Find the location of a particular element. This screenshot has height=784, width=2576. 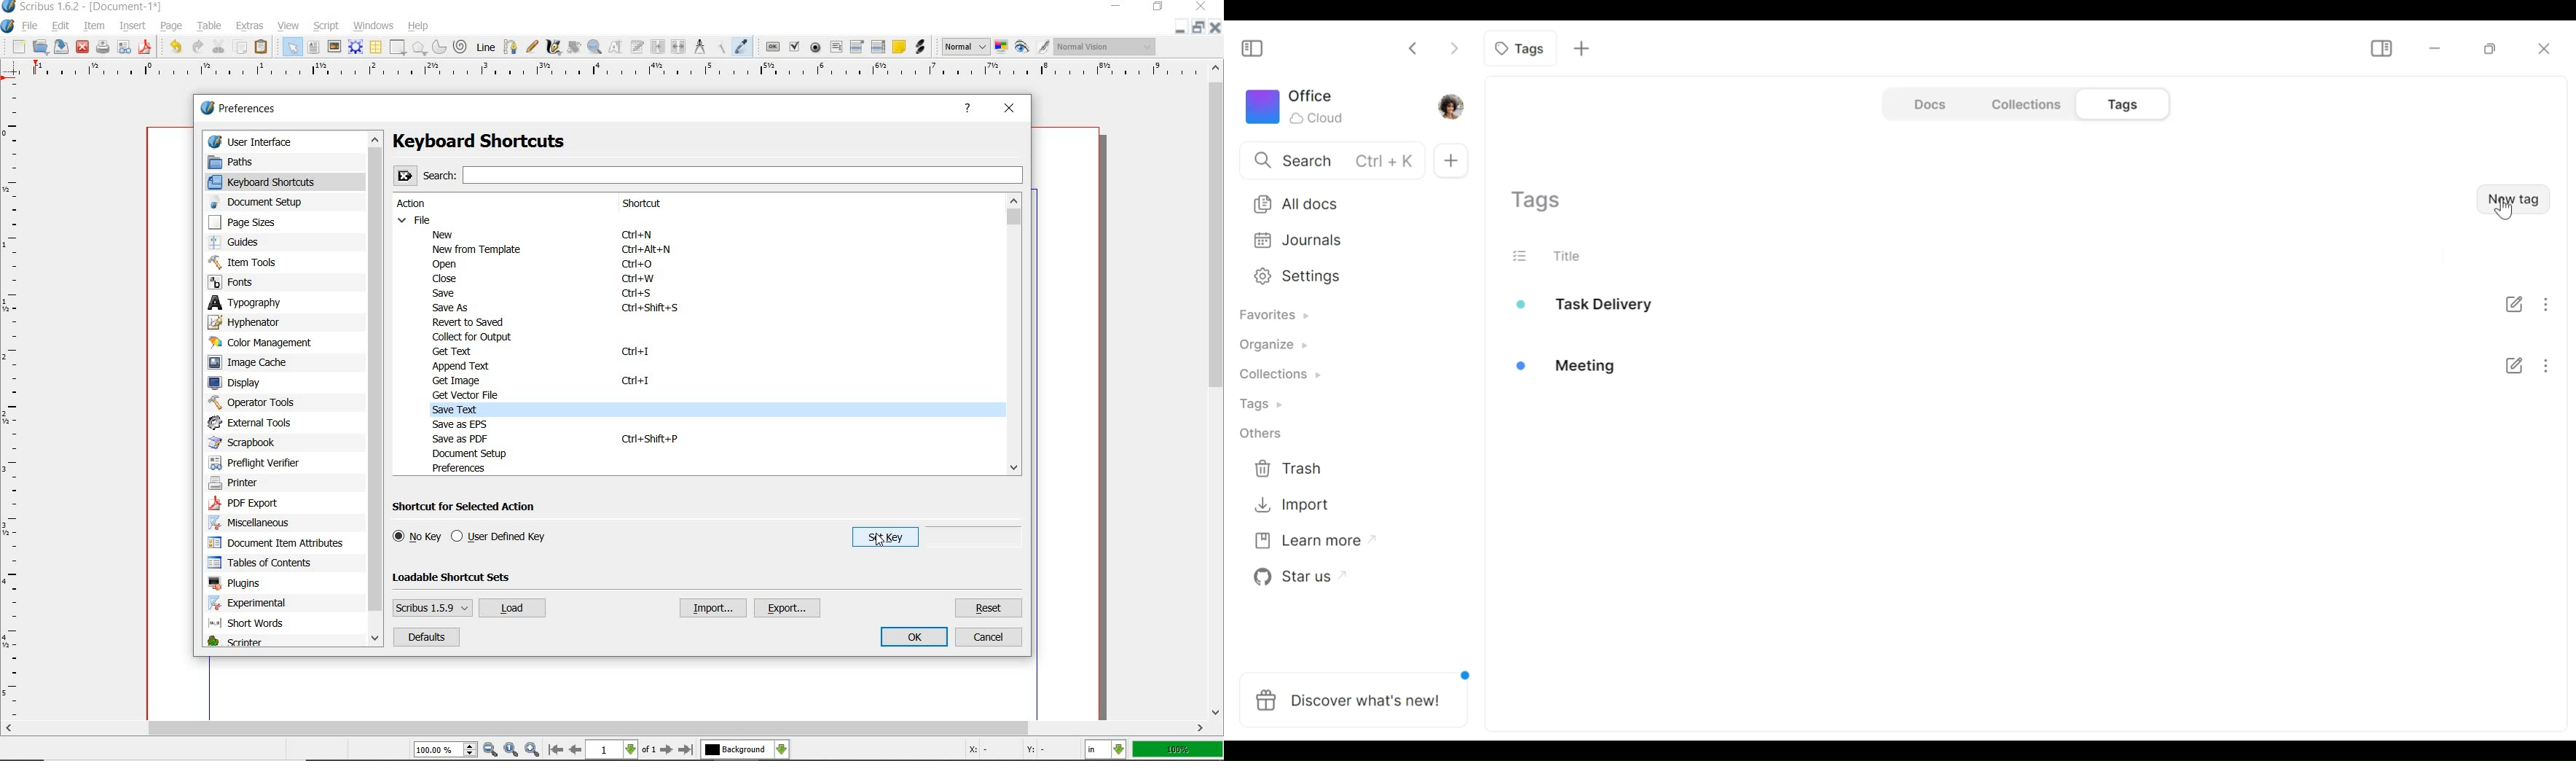

ok is located at coordinates (916, 638).